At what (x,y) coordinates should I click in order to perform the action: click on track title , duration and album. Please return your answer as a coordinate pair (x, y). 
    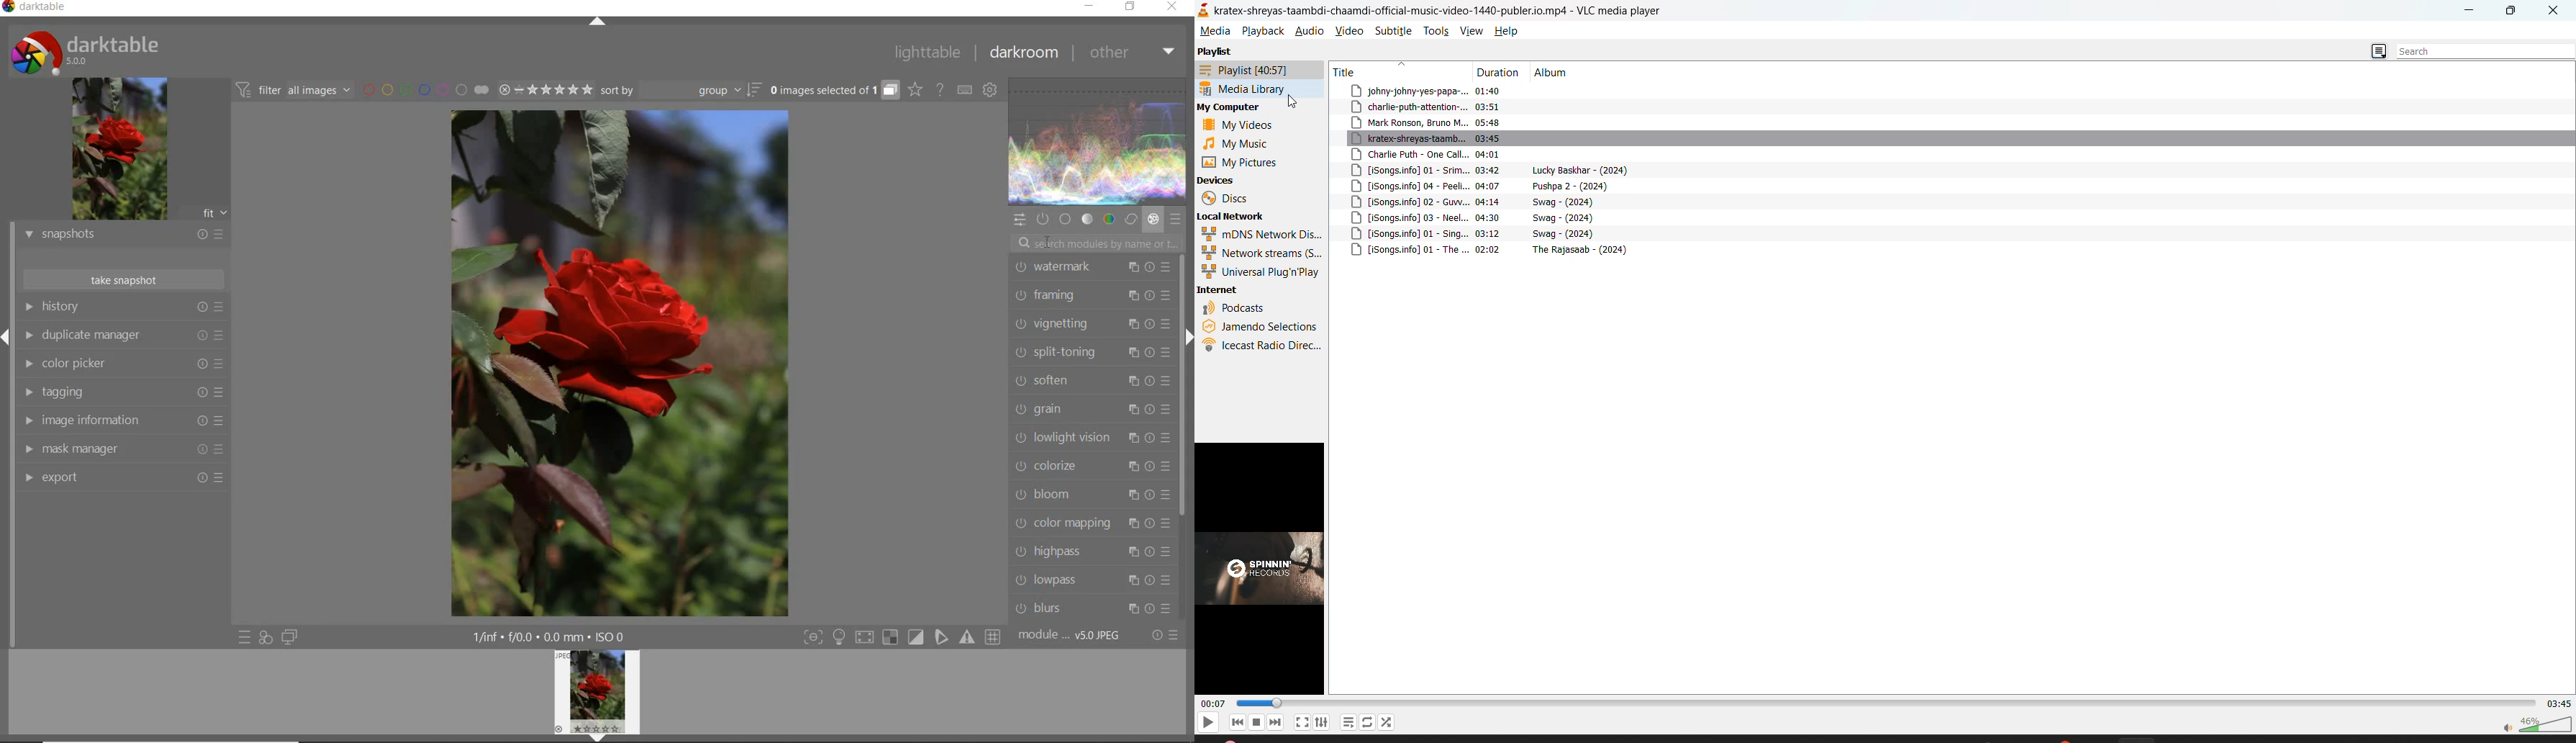
    Looking at the image, I should click on (1487, 251).